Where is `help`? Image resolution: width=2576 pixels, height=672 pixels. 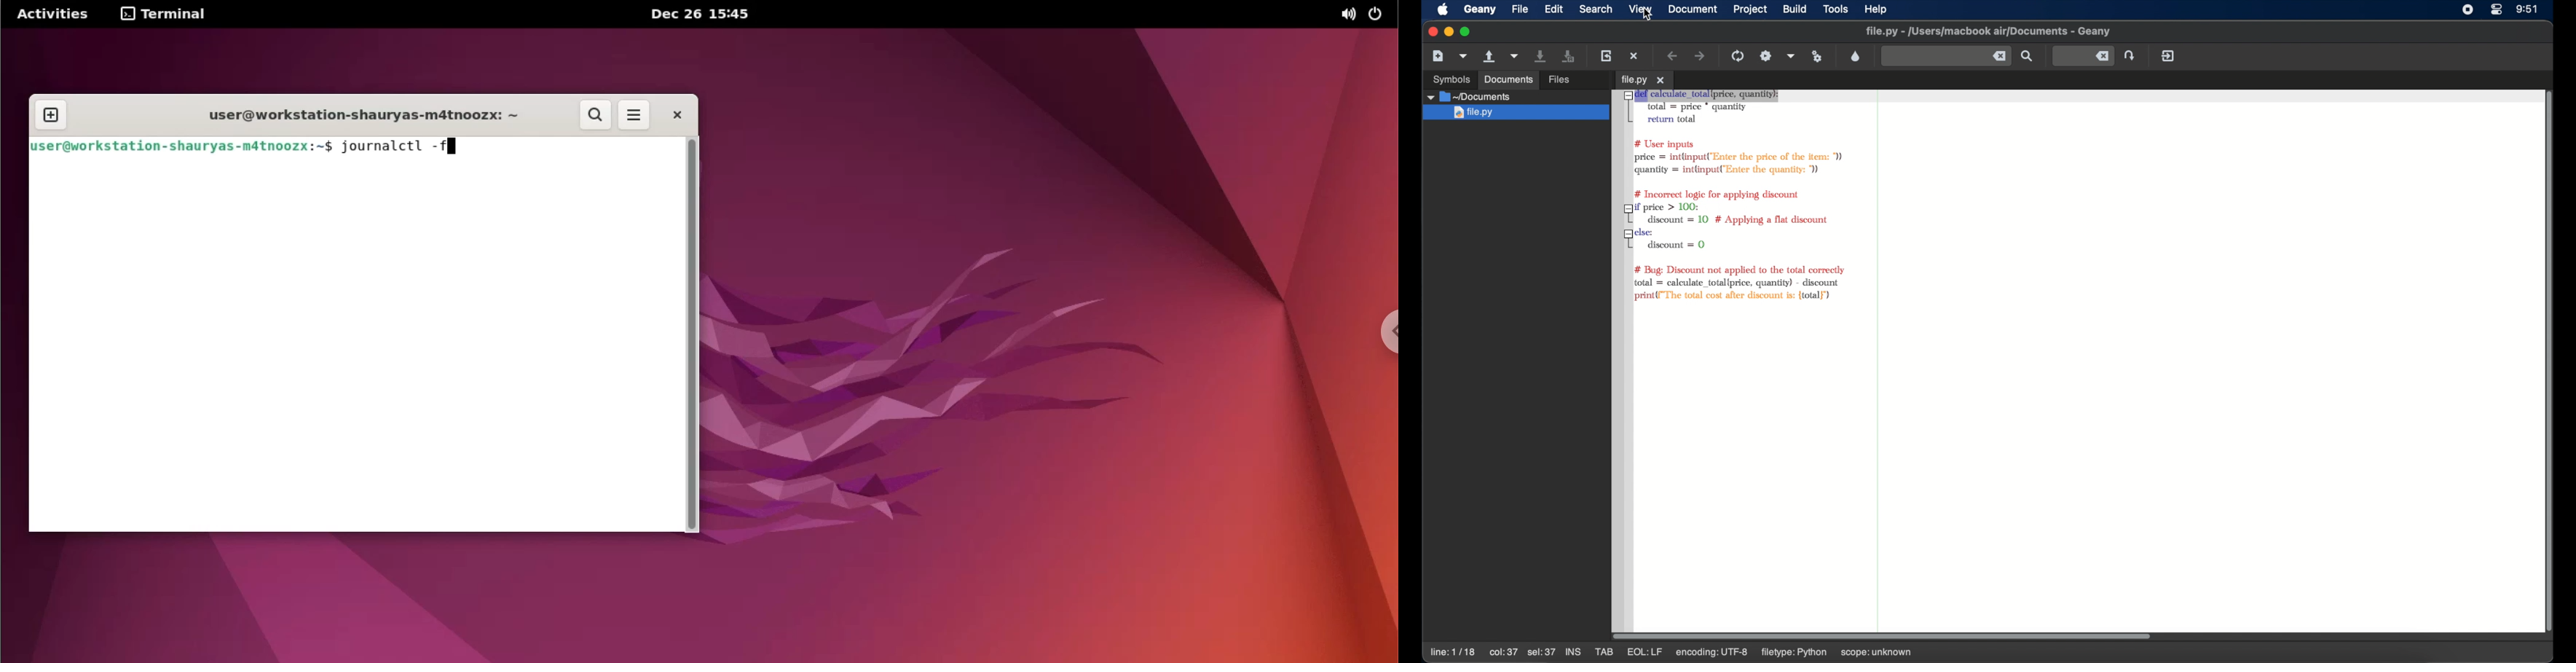
help is located at coordinates (1876, 10).